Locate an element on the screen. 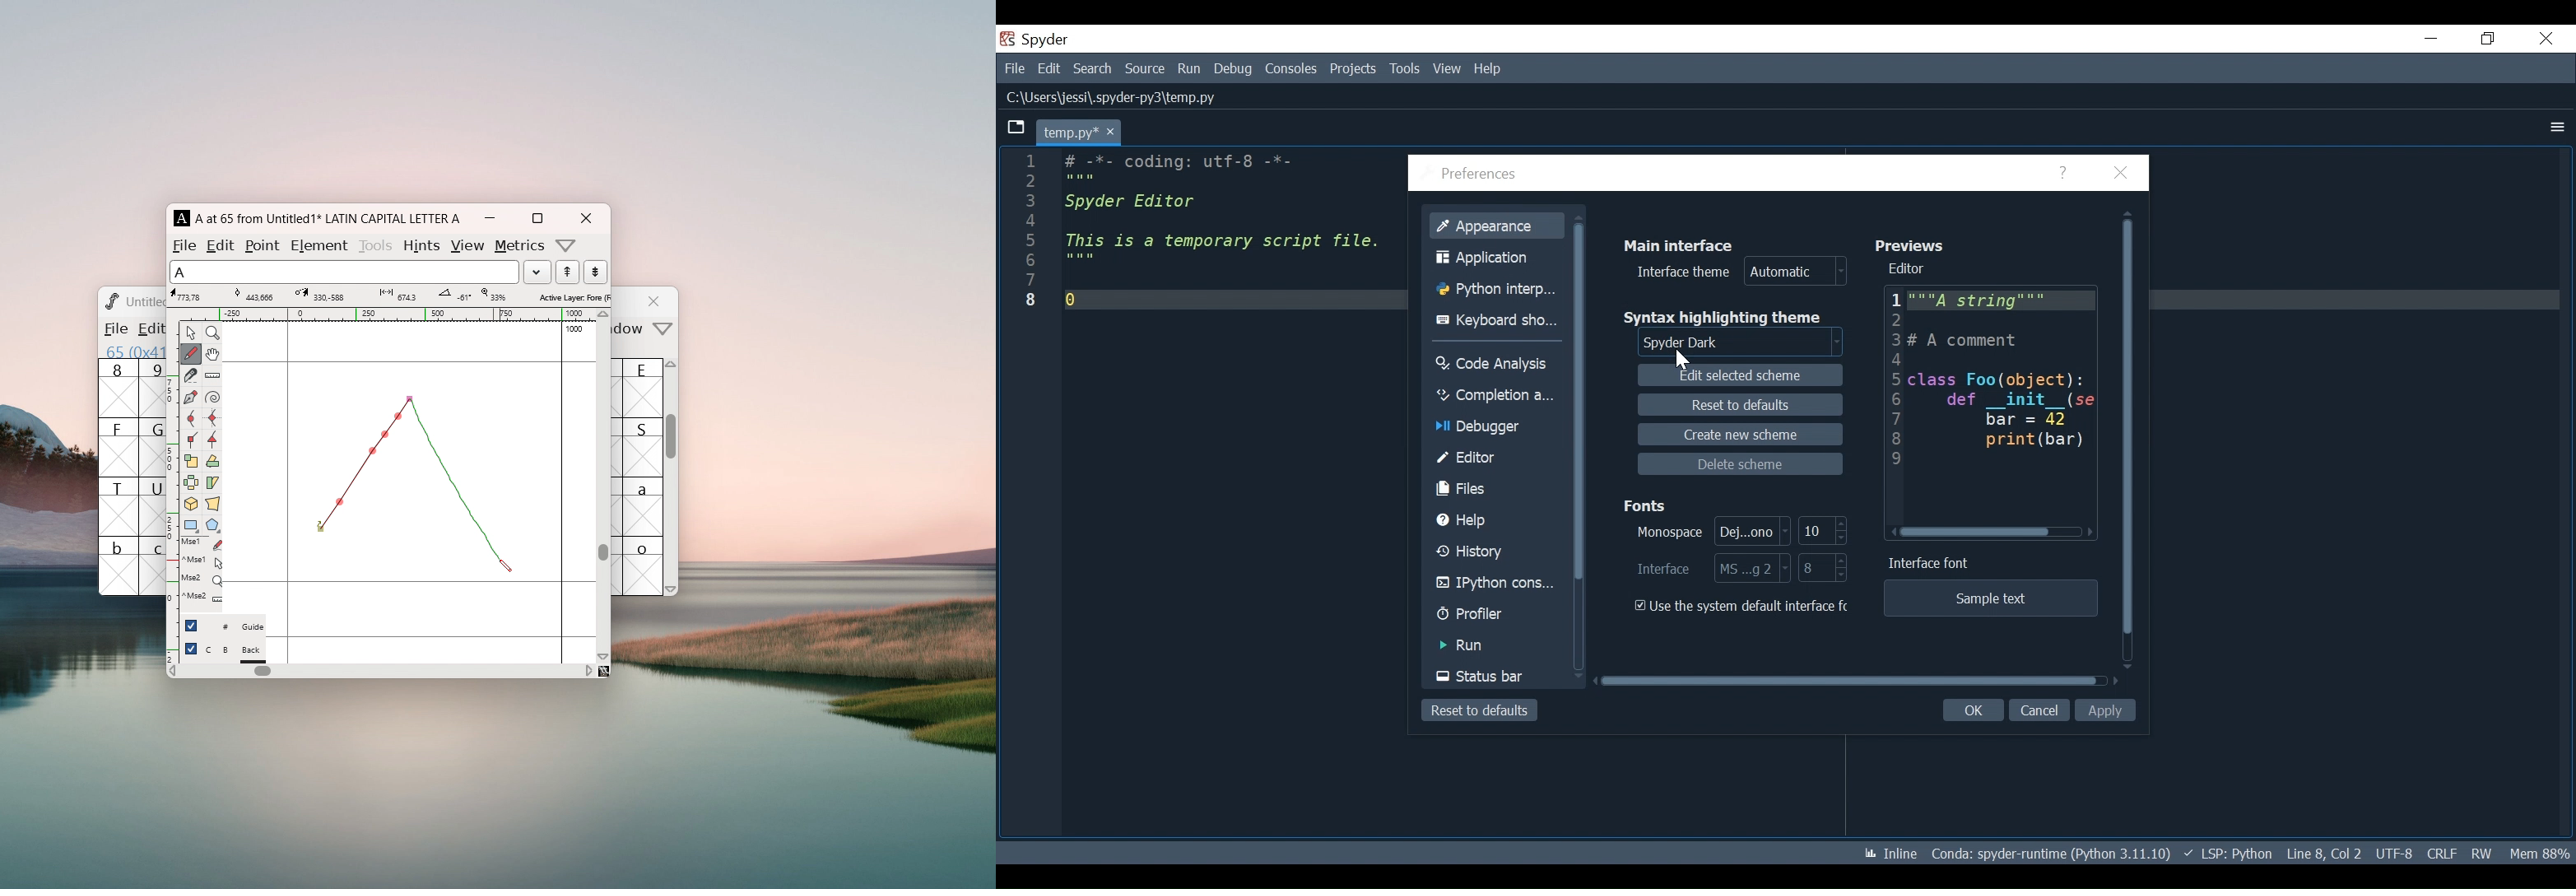  scroll up is located at coordinates (672, 368).